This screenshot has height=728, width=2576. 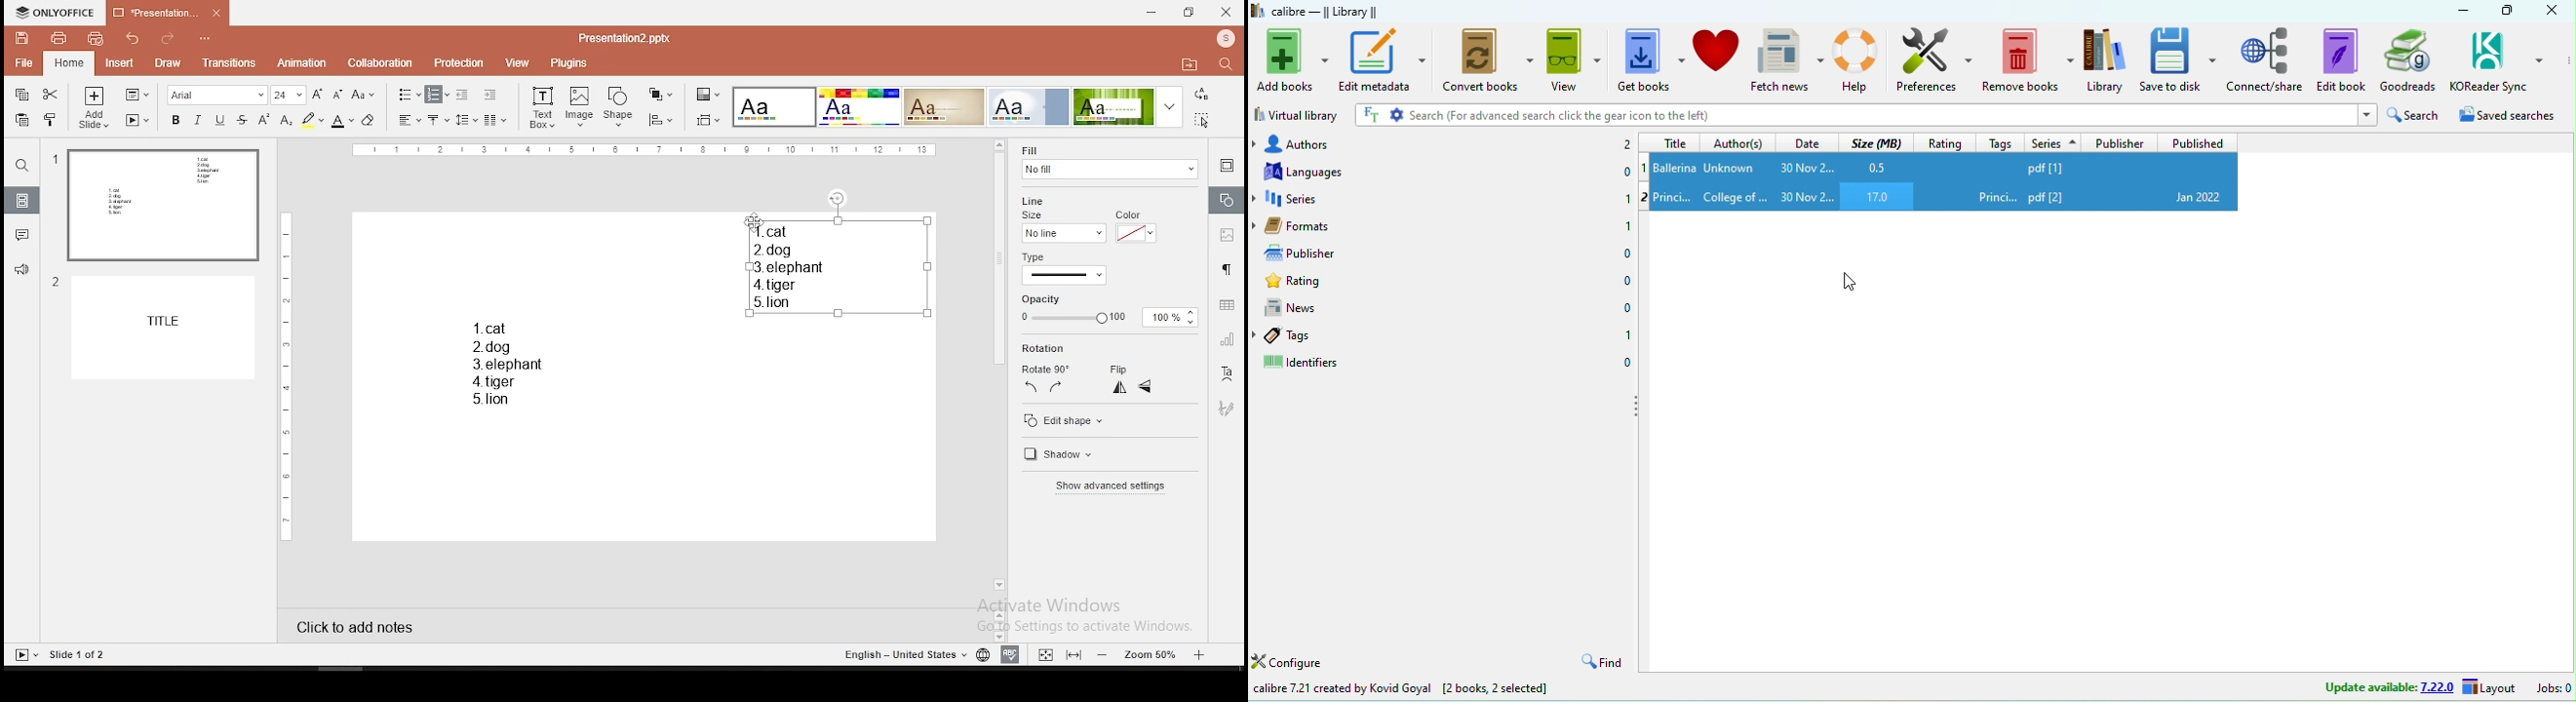 What do you see at coordinates (1055, 387) in the screenshot?
I see `rotate 90 clockwise` at bounding box center [1055, 387].